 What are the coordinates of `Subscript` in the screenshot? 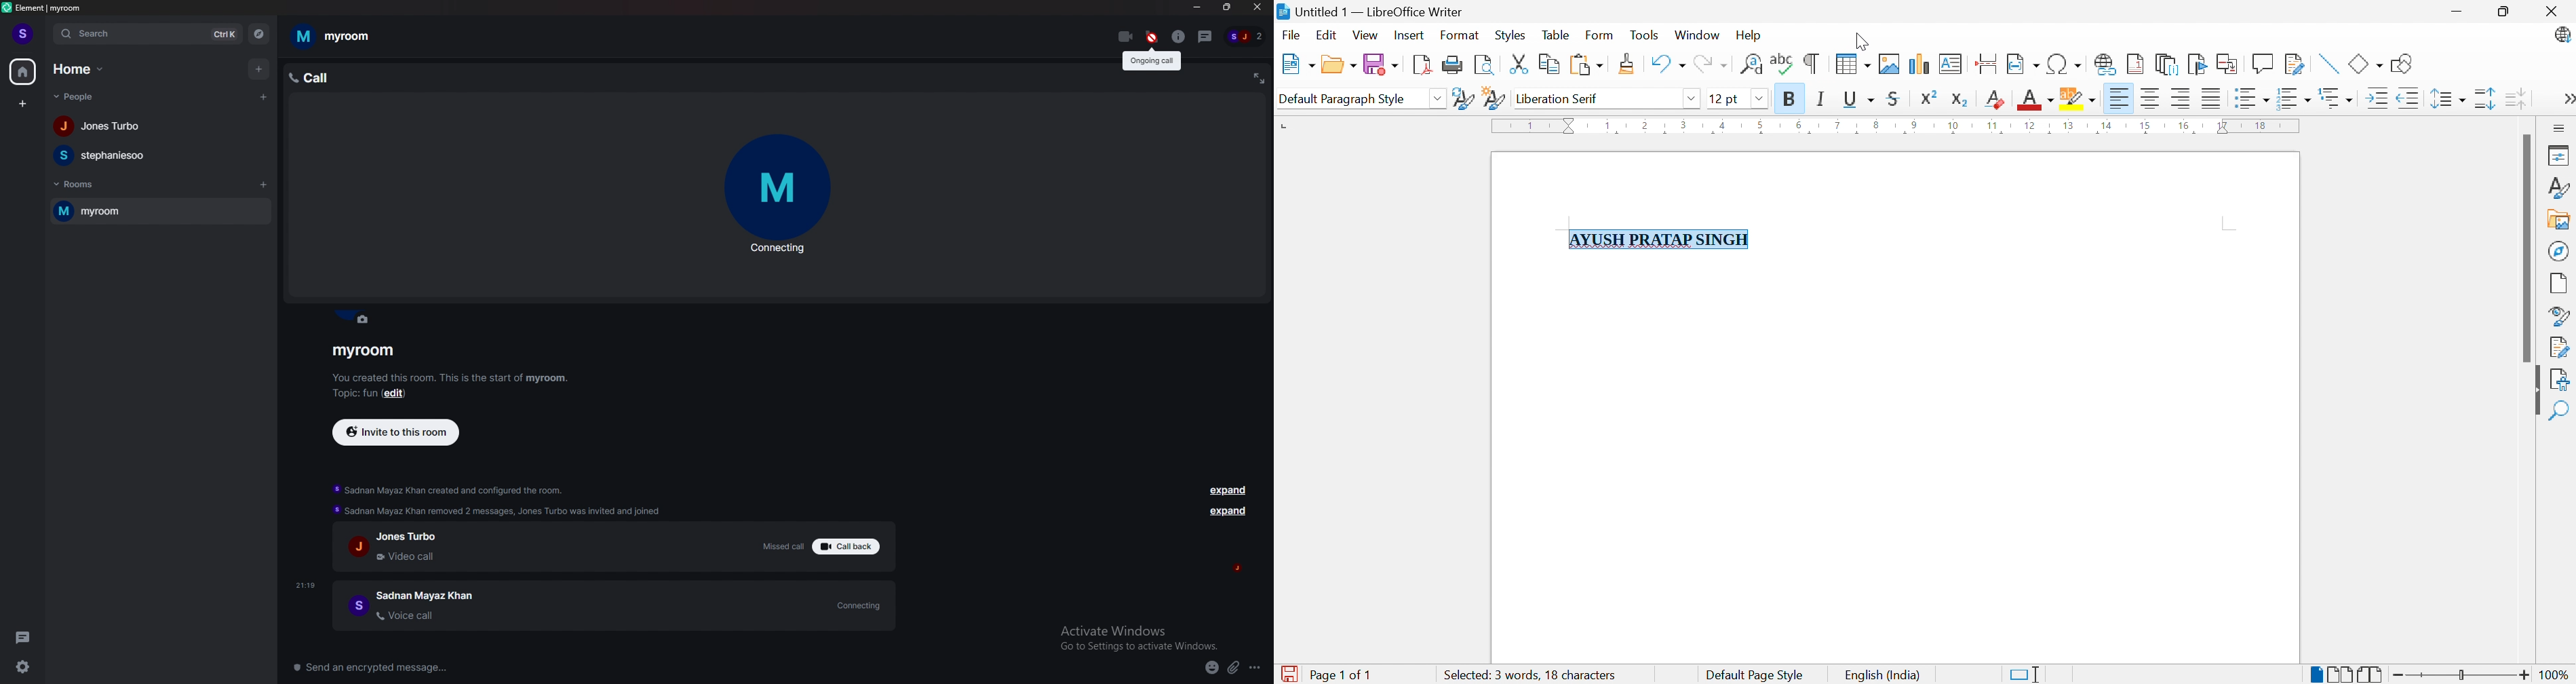 It's located at (1960, 100).